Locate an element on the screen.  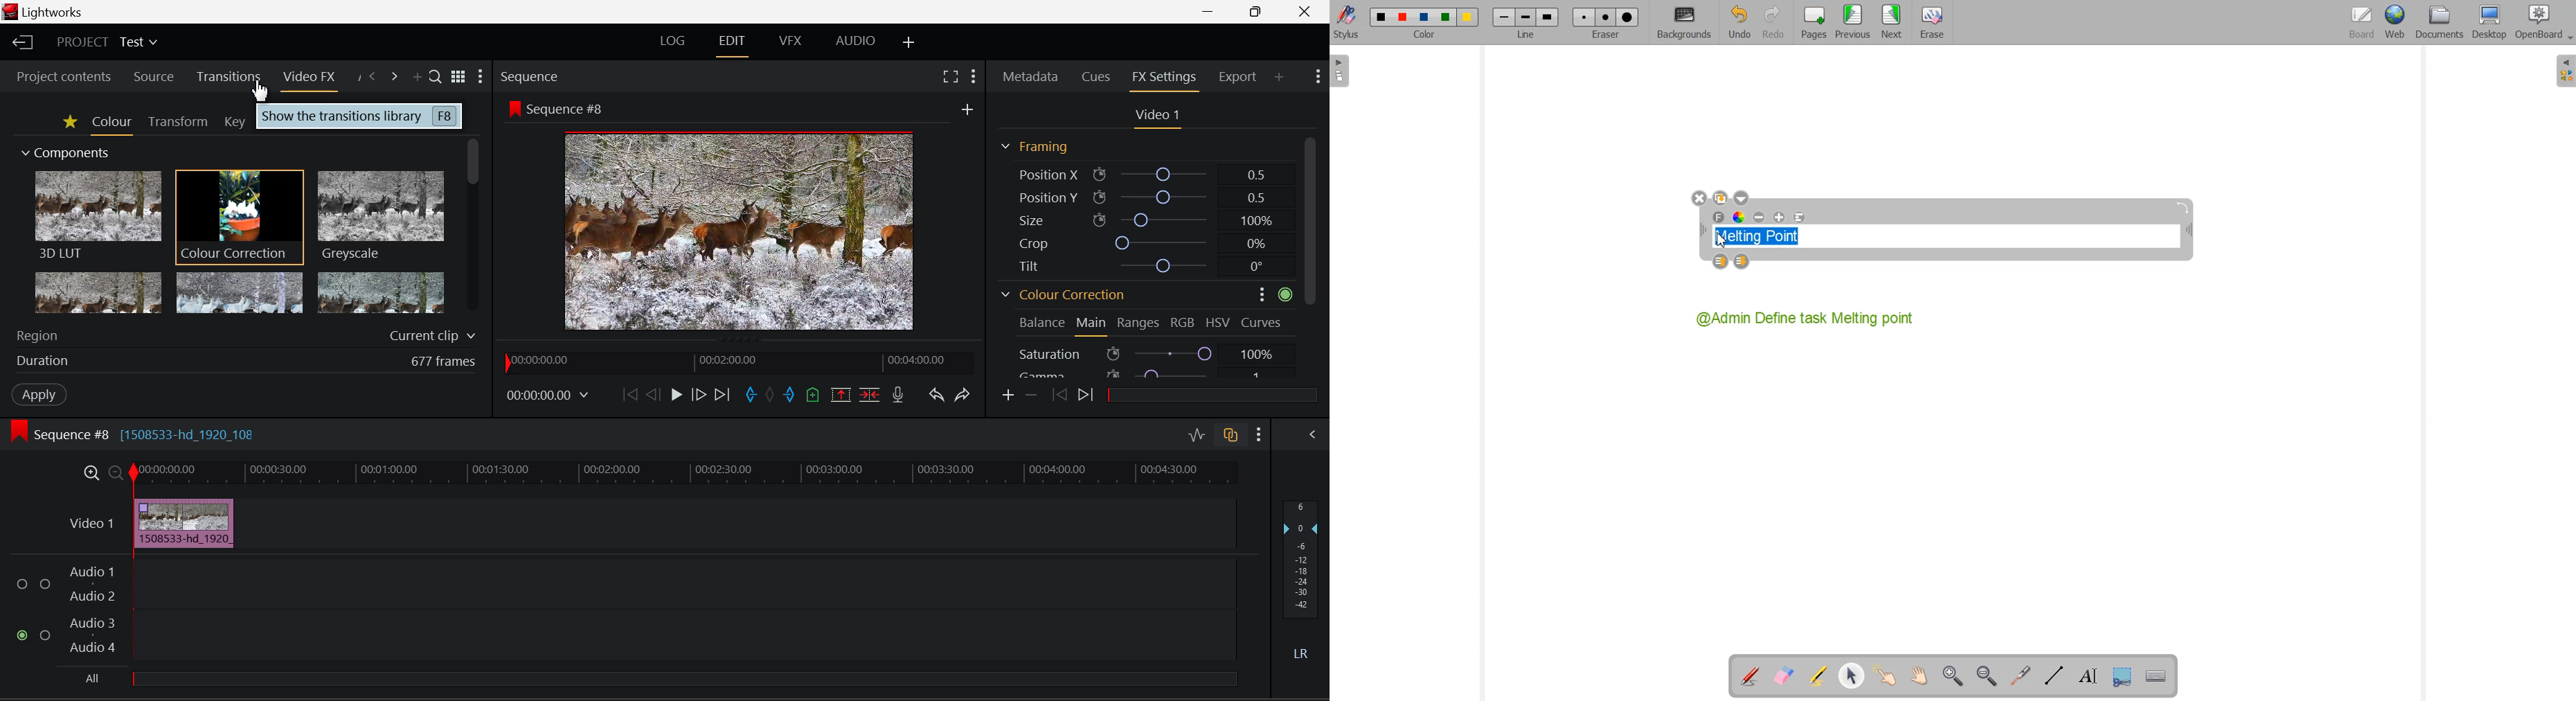
Project Timeline Navigator is located at coordinates (740, 361).